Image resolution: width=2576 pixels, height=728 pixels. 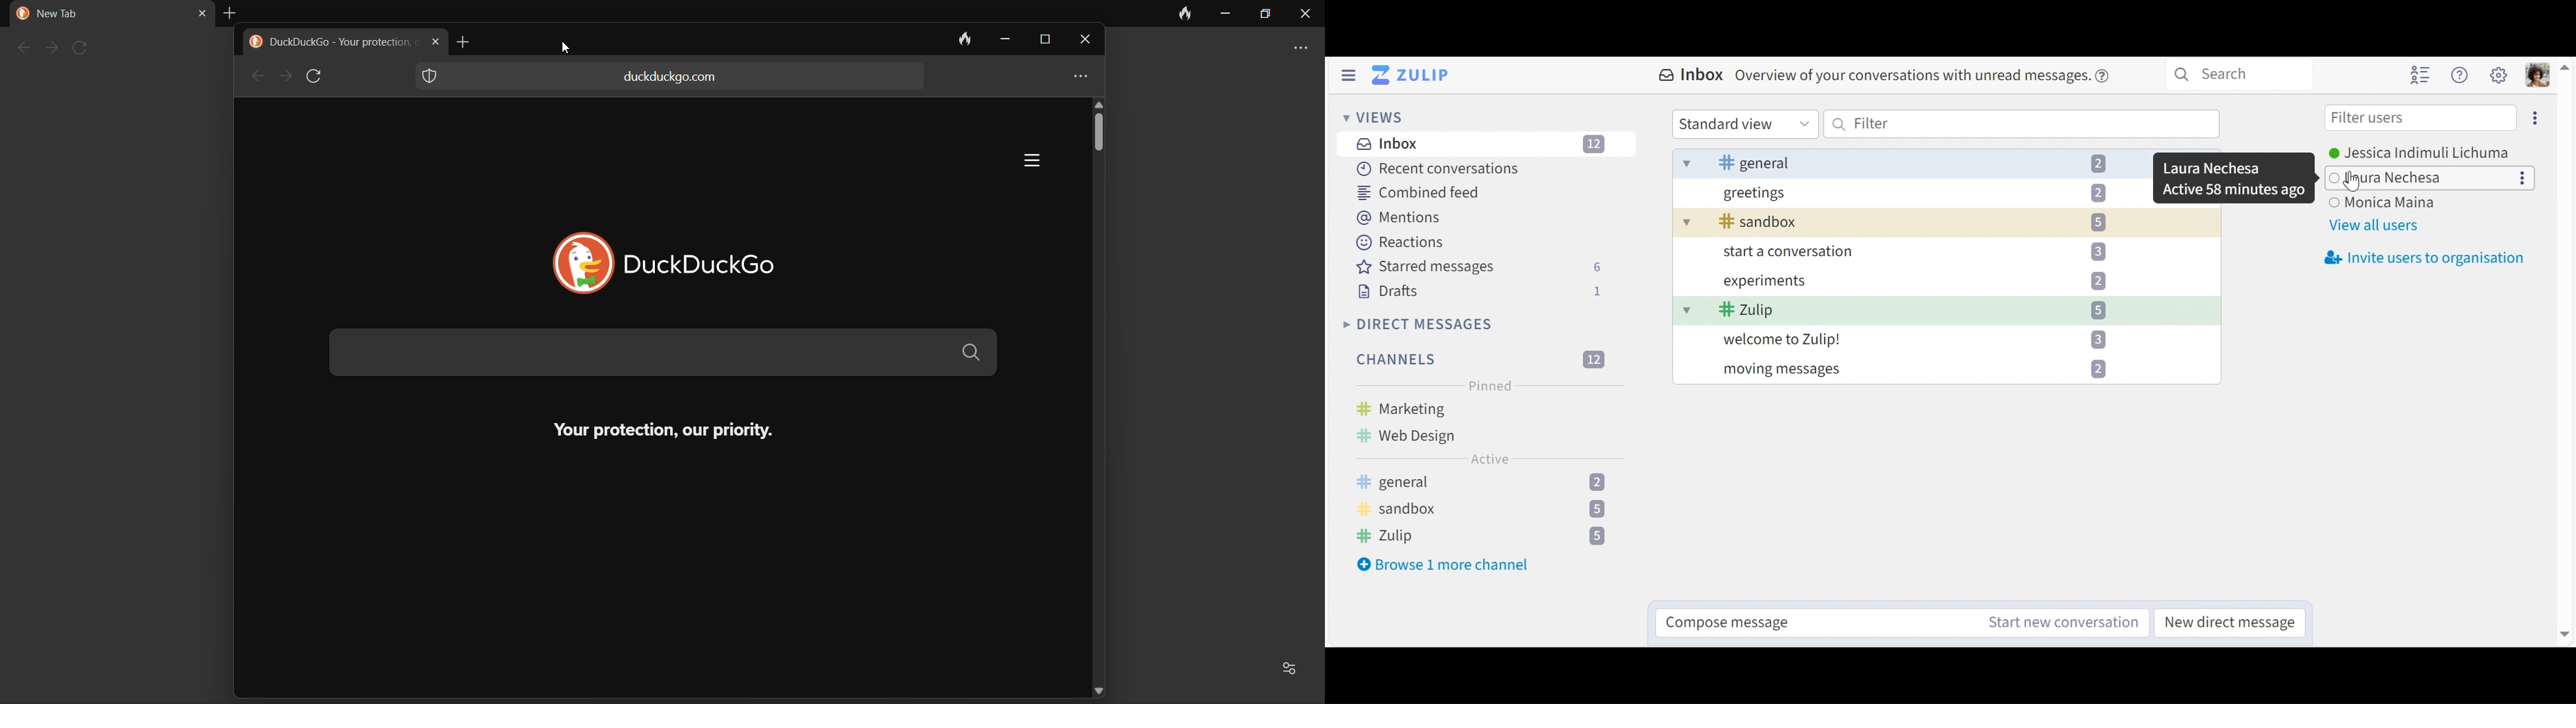 I want to click on experiments, so click(x=1931, y=282).